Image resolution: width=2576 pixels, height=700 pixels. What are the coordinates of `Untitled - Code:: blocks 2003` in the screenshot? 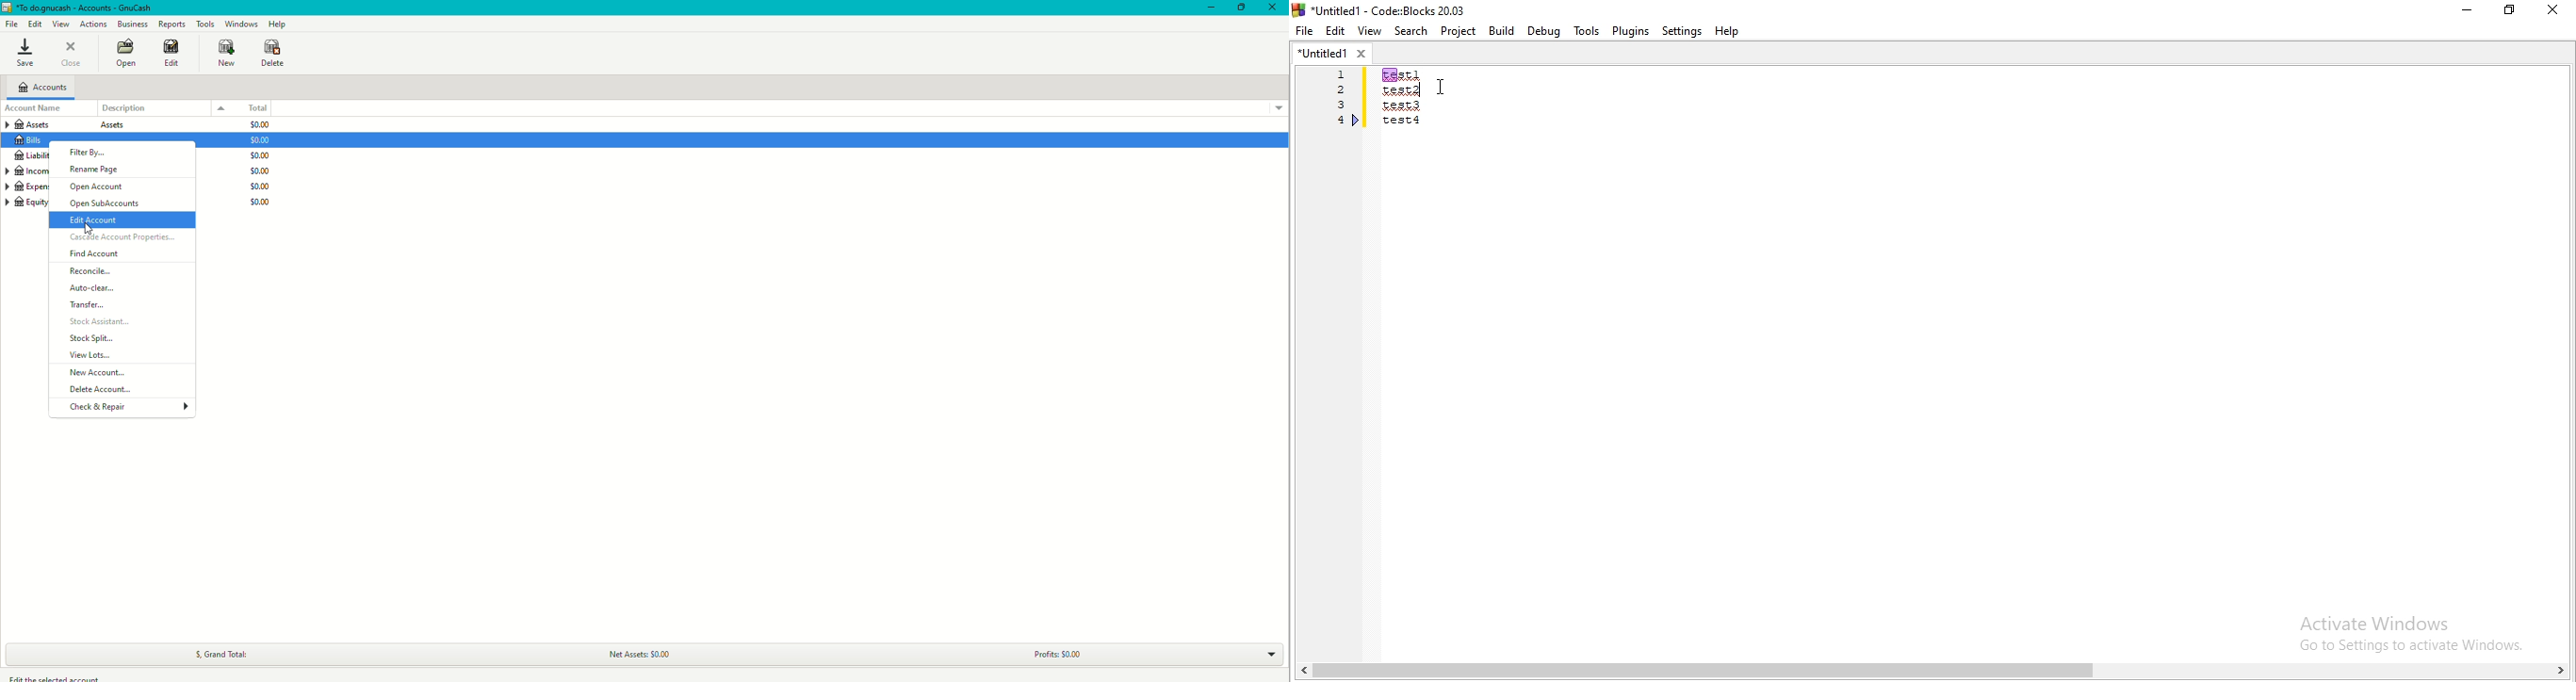 It's located at (1381, 8).